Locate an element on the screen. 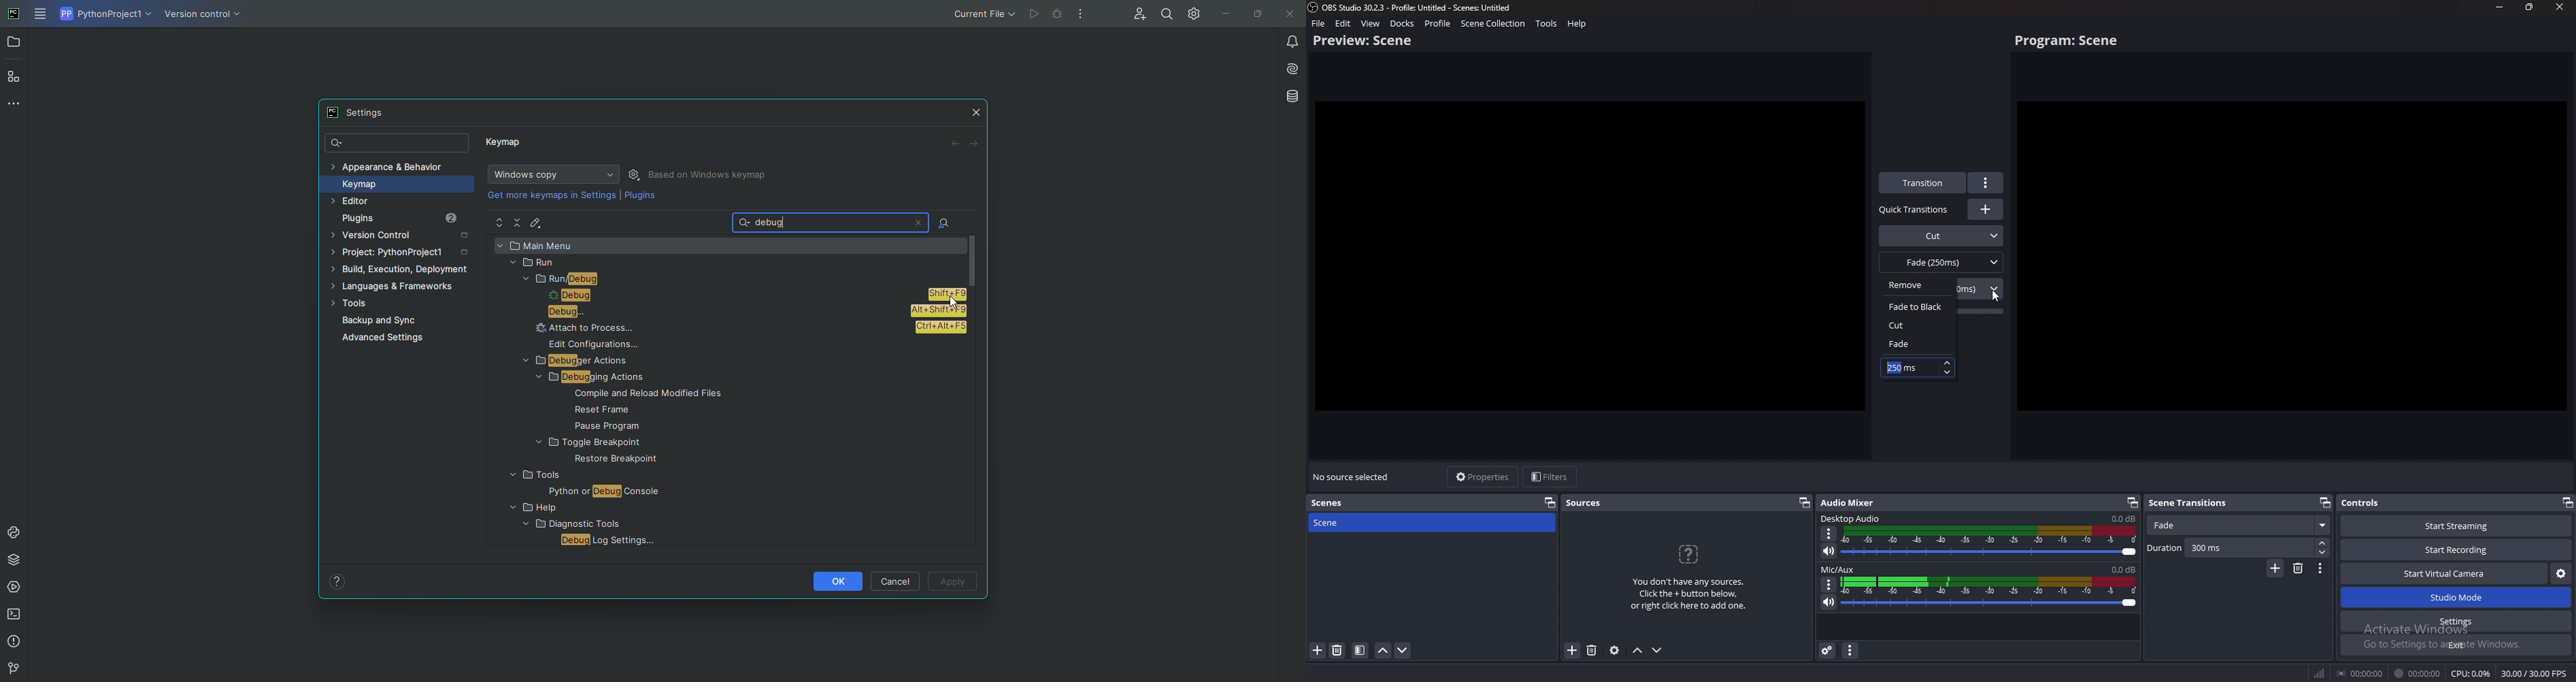 The height and width of the screenshot is (700, 2576). Delete scene transitions is located at coordinates (2299, 569).